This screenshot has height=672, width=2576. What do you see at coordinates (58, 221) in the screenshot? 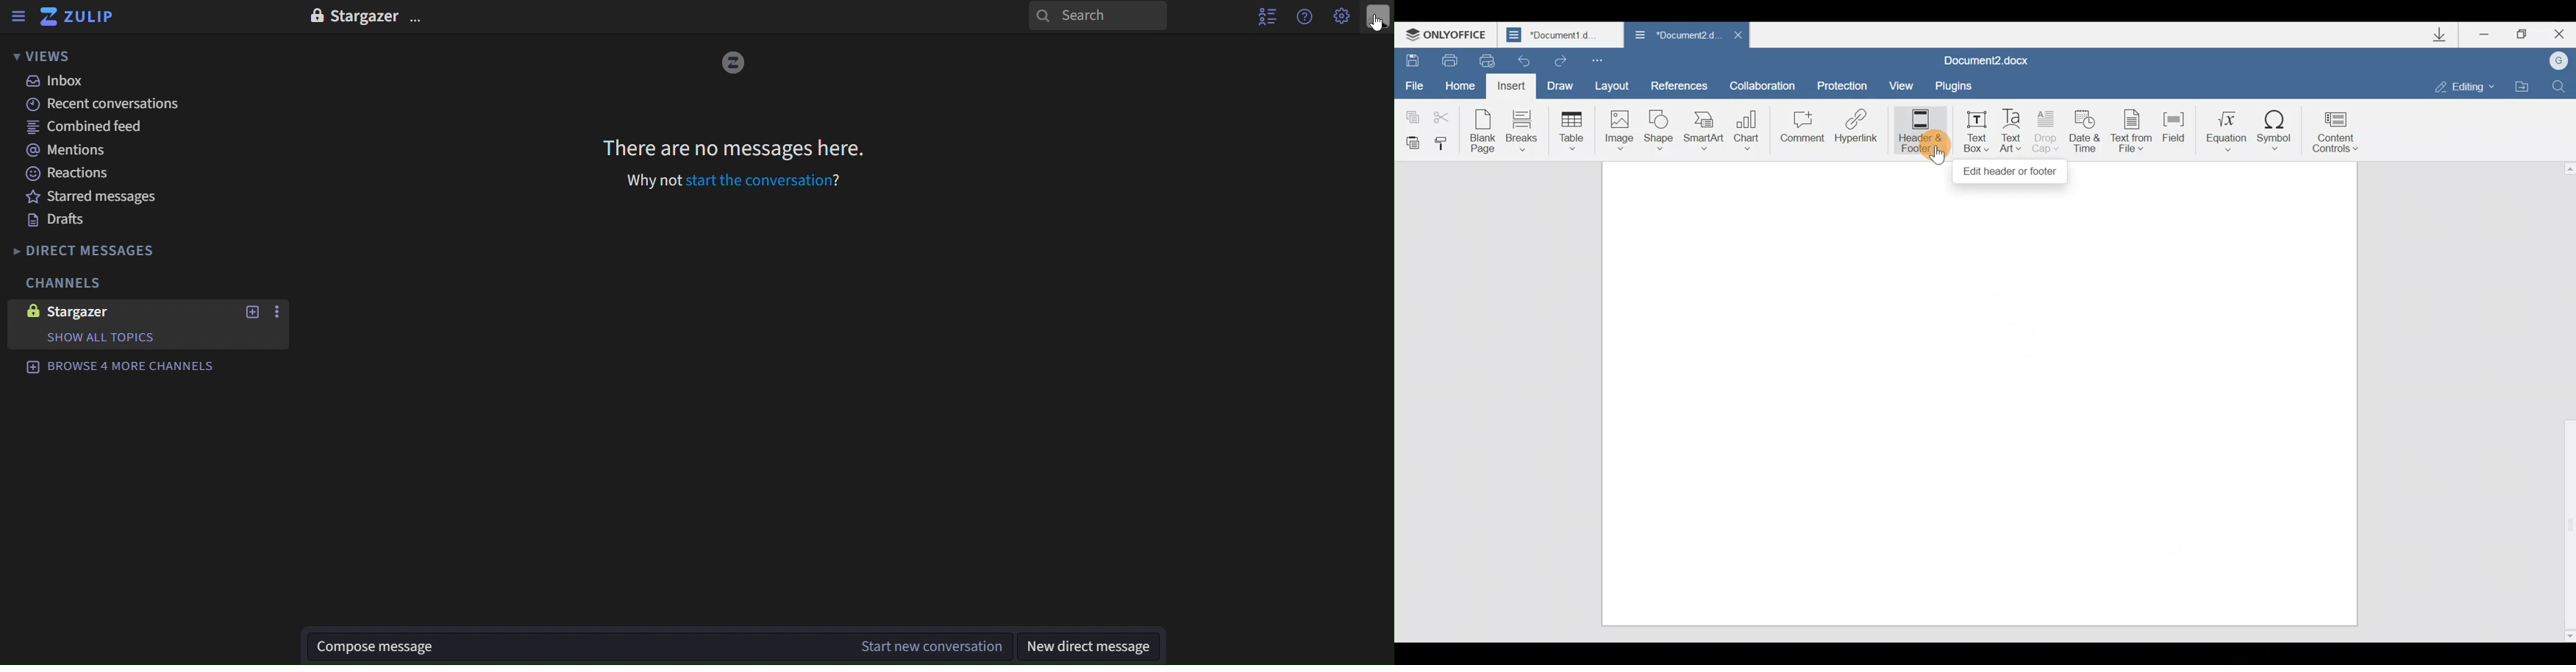
I see `drafts` at bounding box center [58, 221].